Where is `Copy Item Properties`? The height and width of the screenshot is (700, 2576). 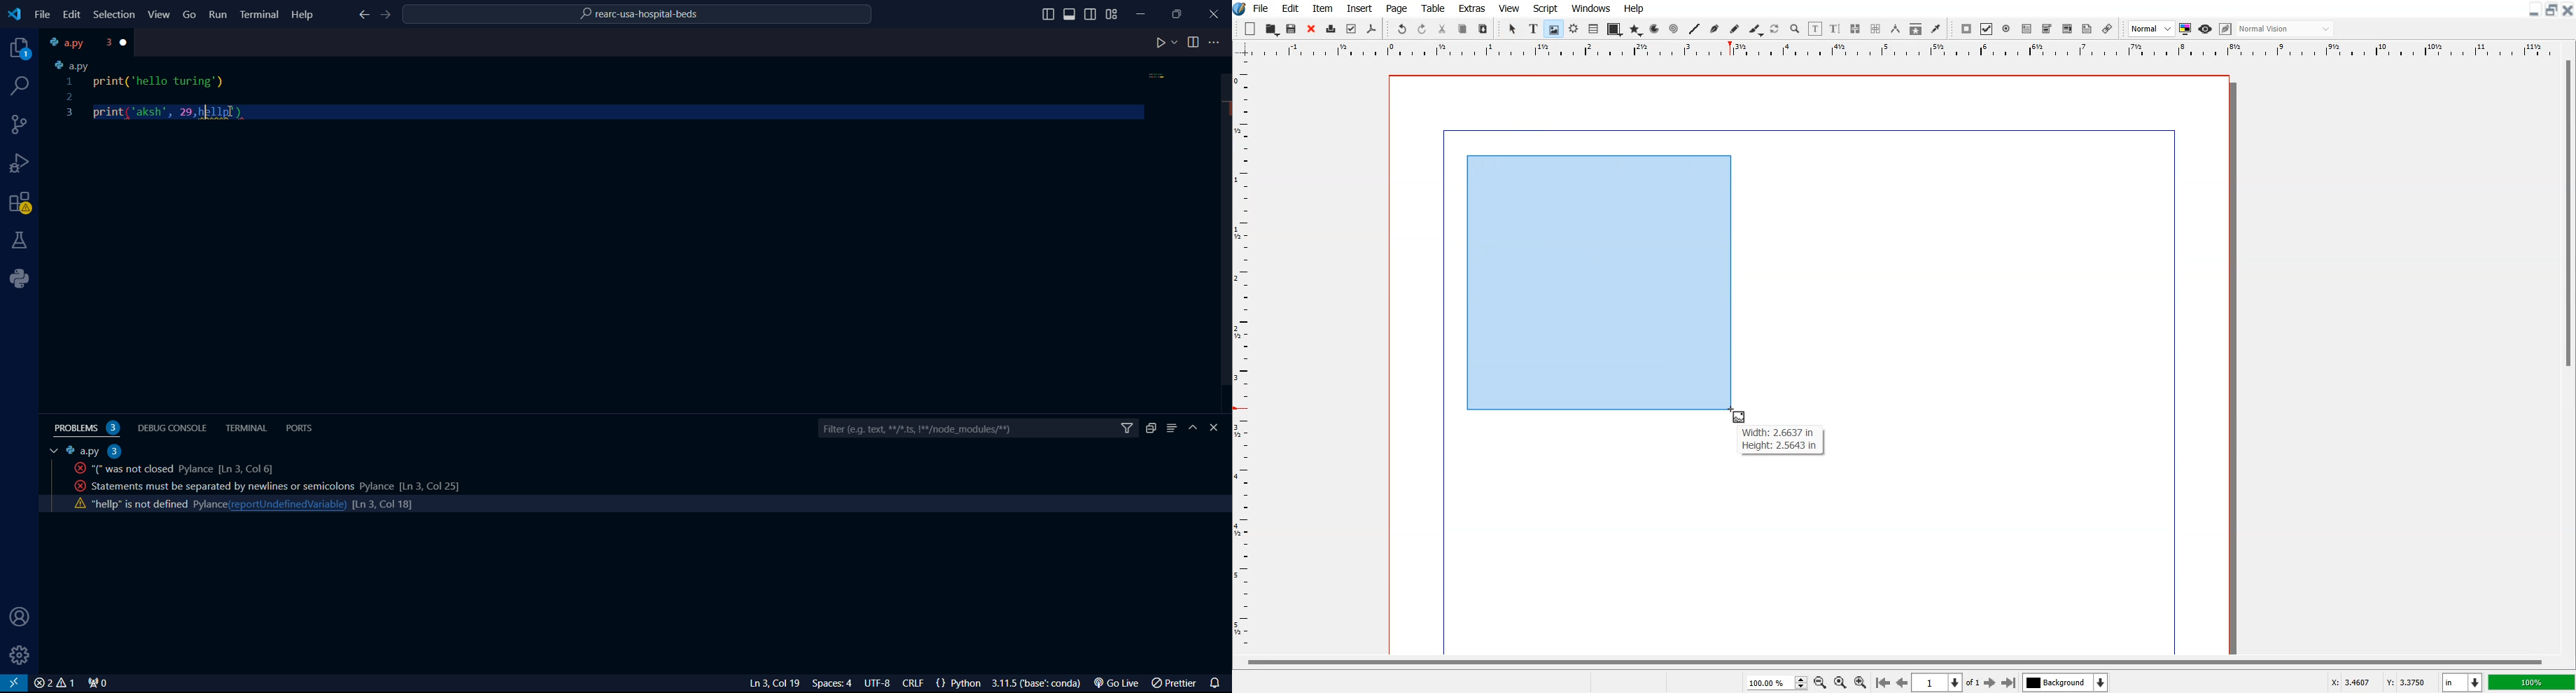 Copy Item Properties is located at coordinates (1915, 29).